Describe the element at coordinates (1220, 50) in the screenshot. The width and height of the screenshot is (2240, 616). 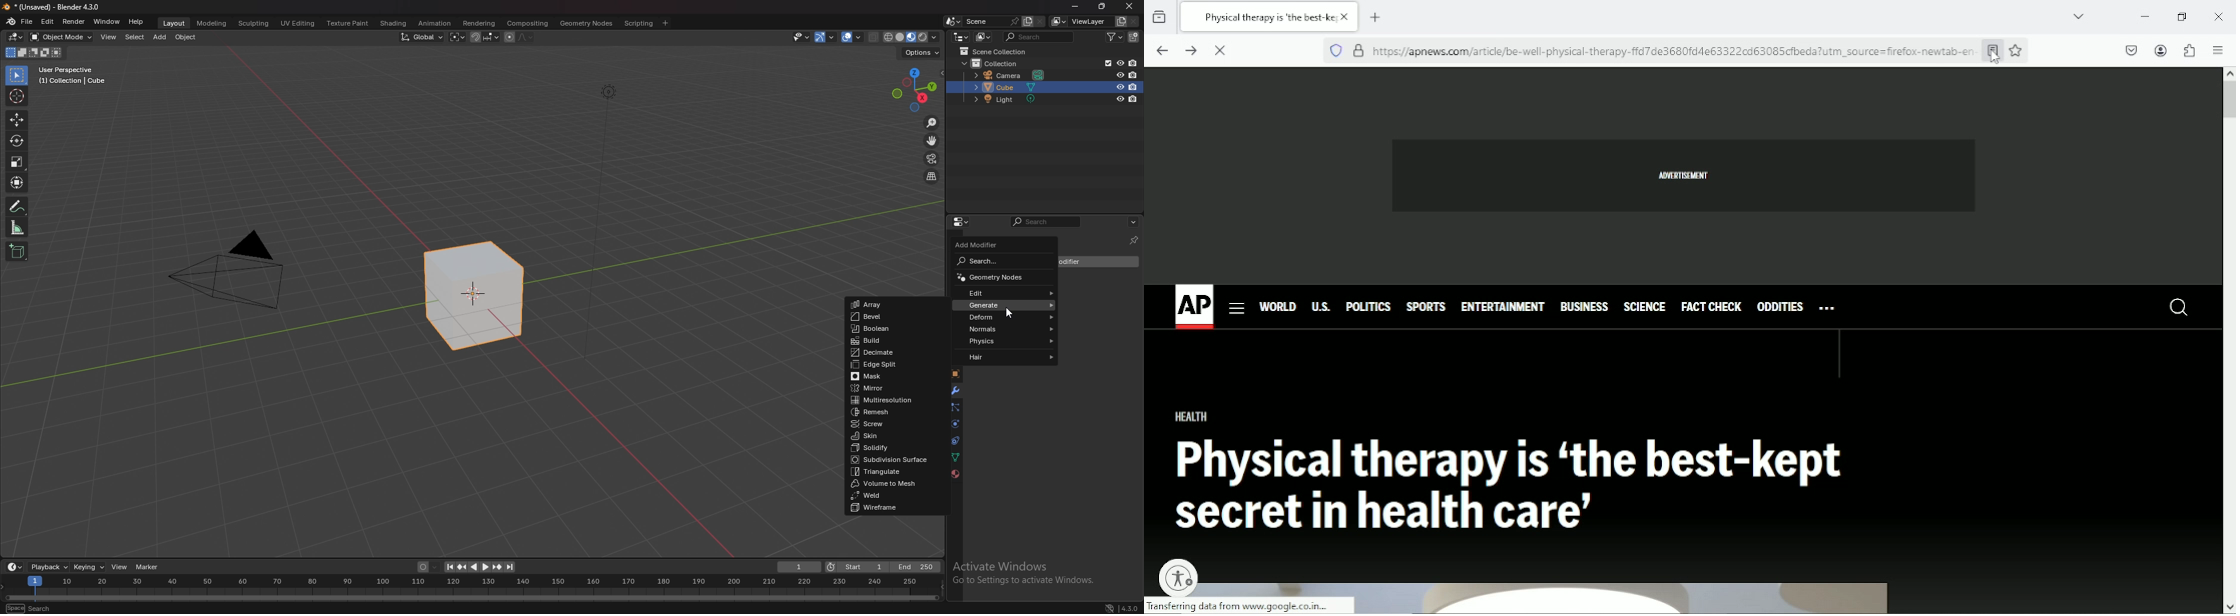
I see `close` at that location.